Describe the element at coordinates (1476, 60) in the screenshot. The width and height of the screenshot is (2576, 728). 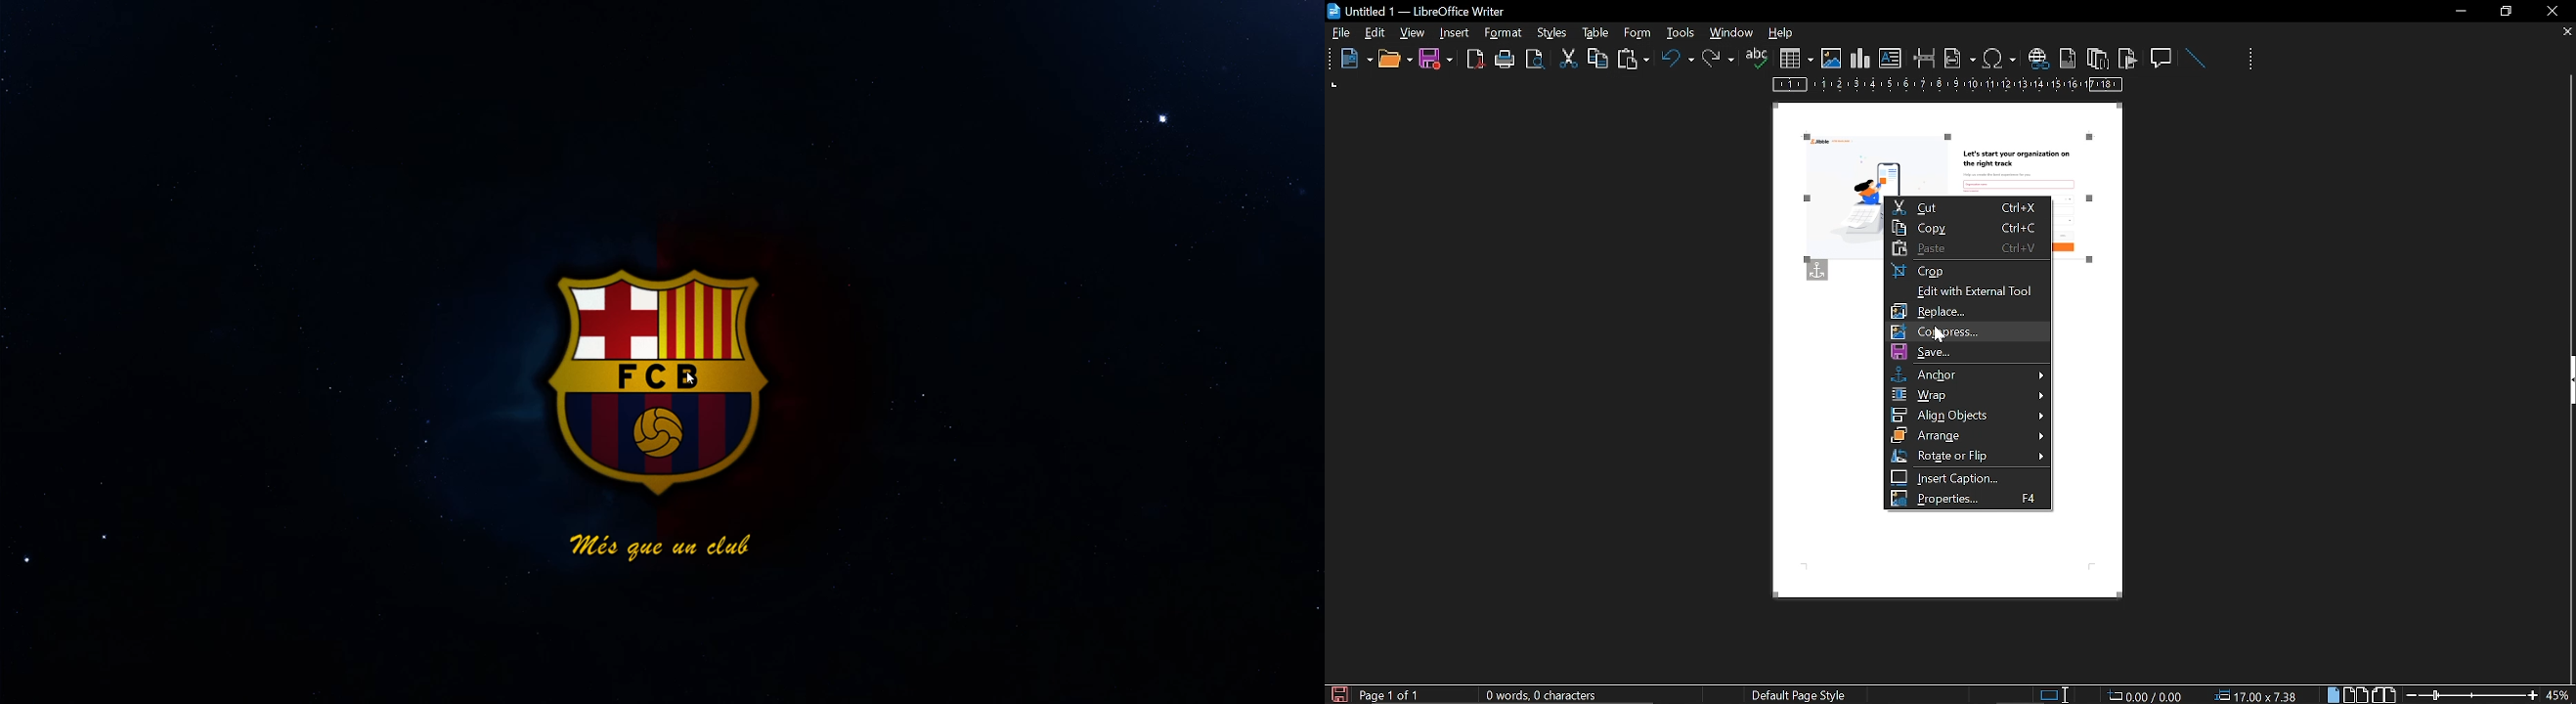
I see `export as pdf` at that location.